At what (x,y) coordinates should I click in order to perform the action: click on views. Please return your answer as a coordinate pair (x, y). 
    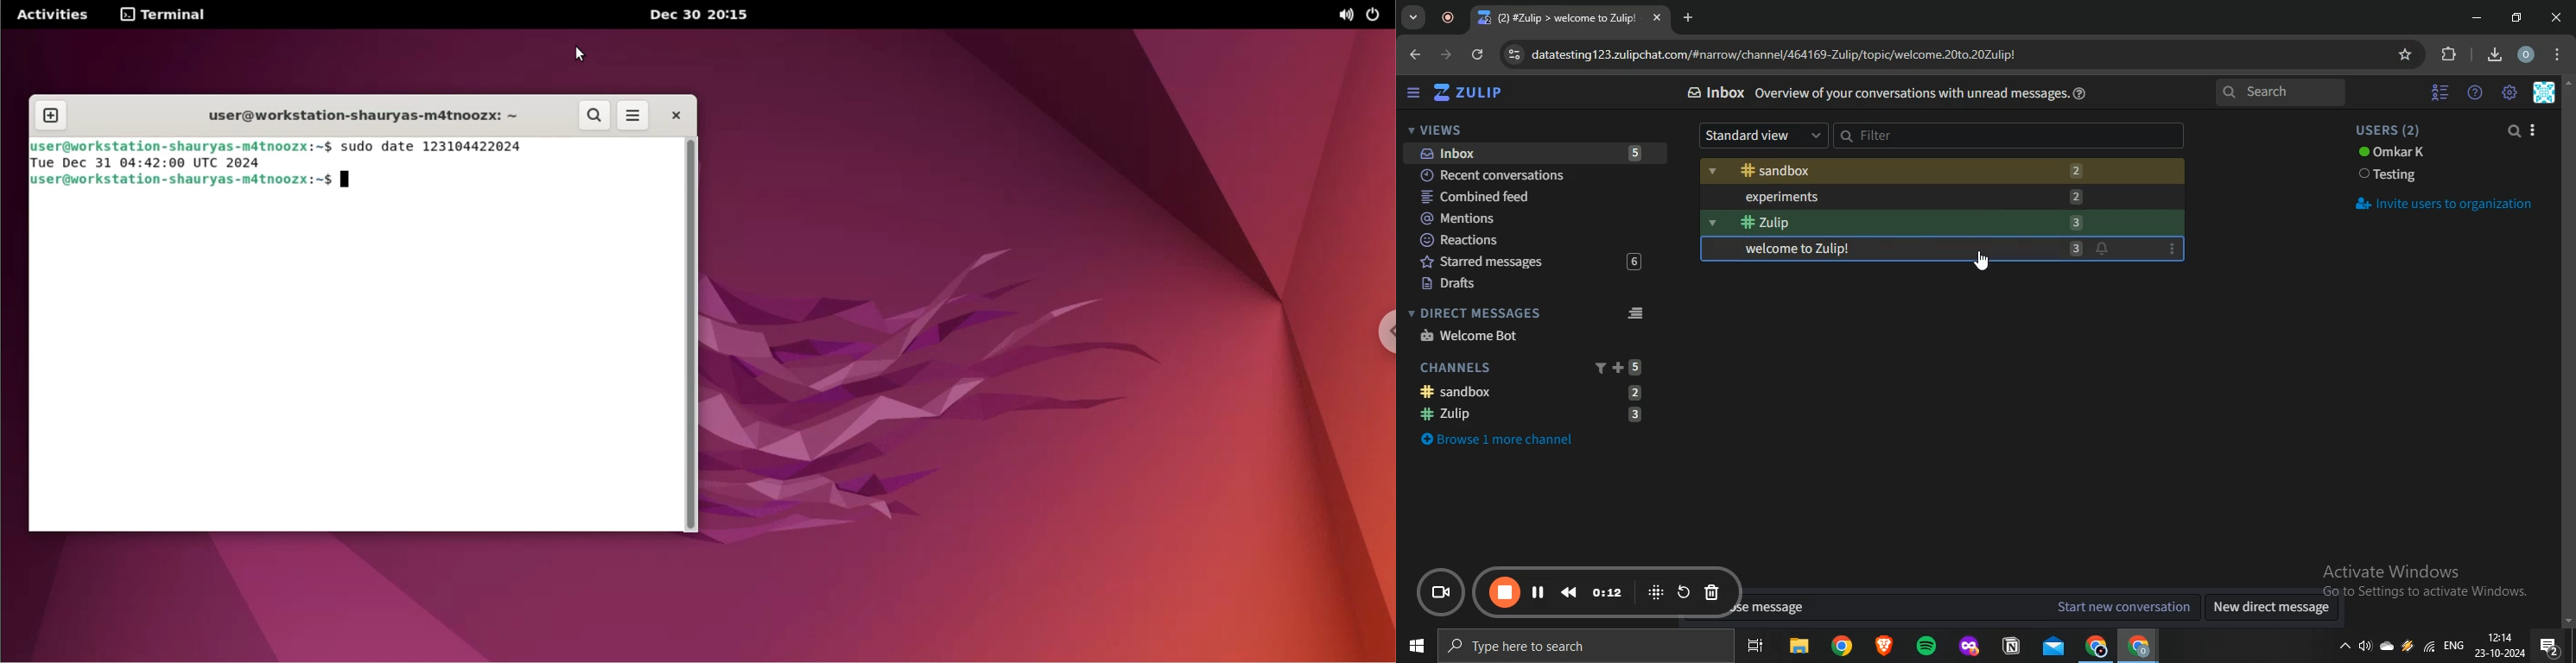
    Looking at the image, I should click on (1435, 129).